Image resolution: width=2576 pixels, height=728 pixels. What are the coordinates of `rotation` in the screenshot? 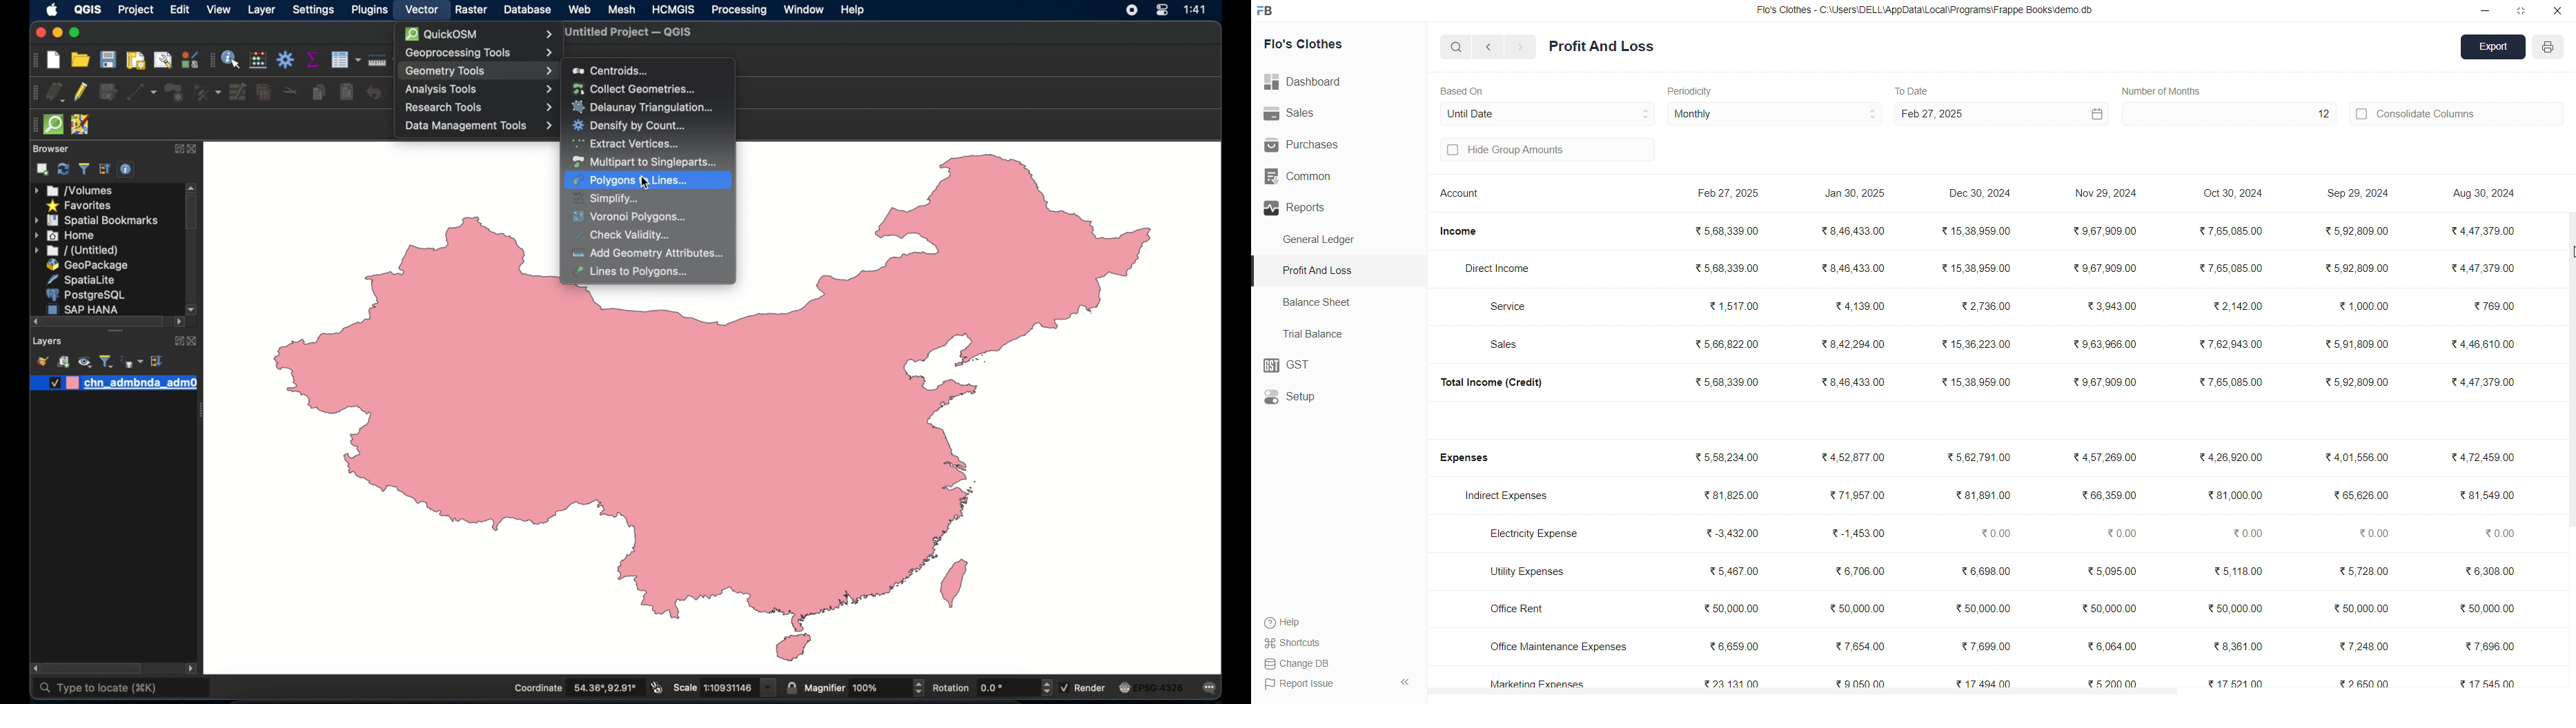 It's located at (991, 687).